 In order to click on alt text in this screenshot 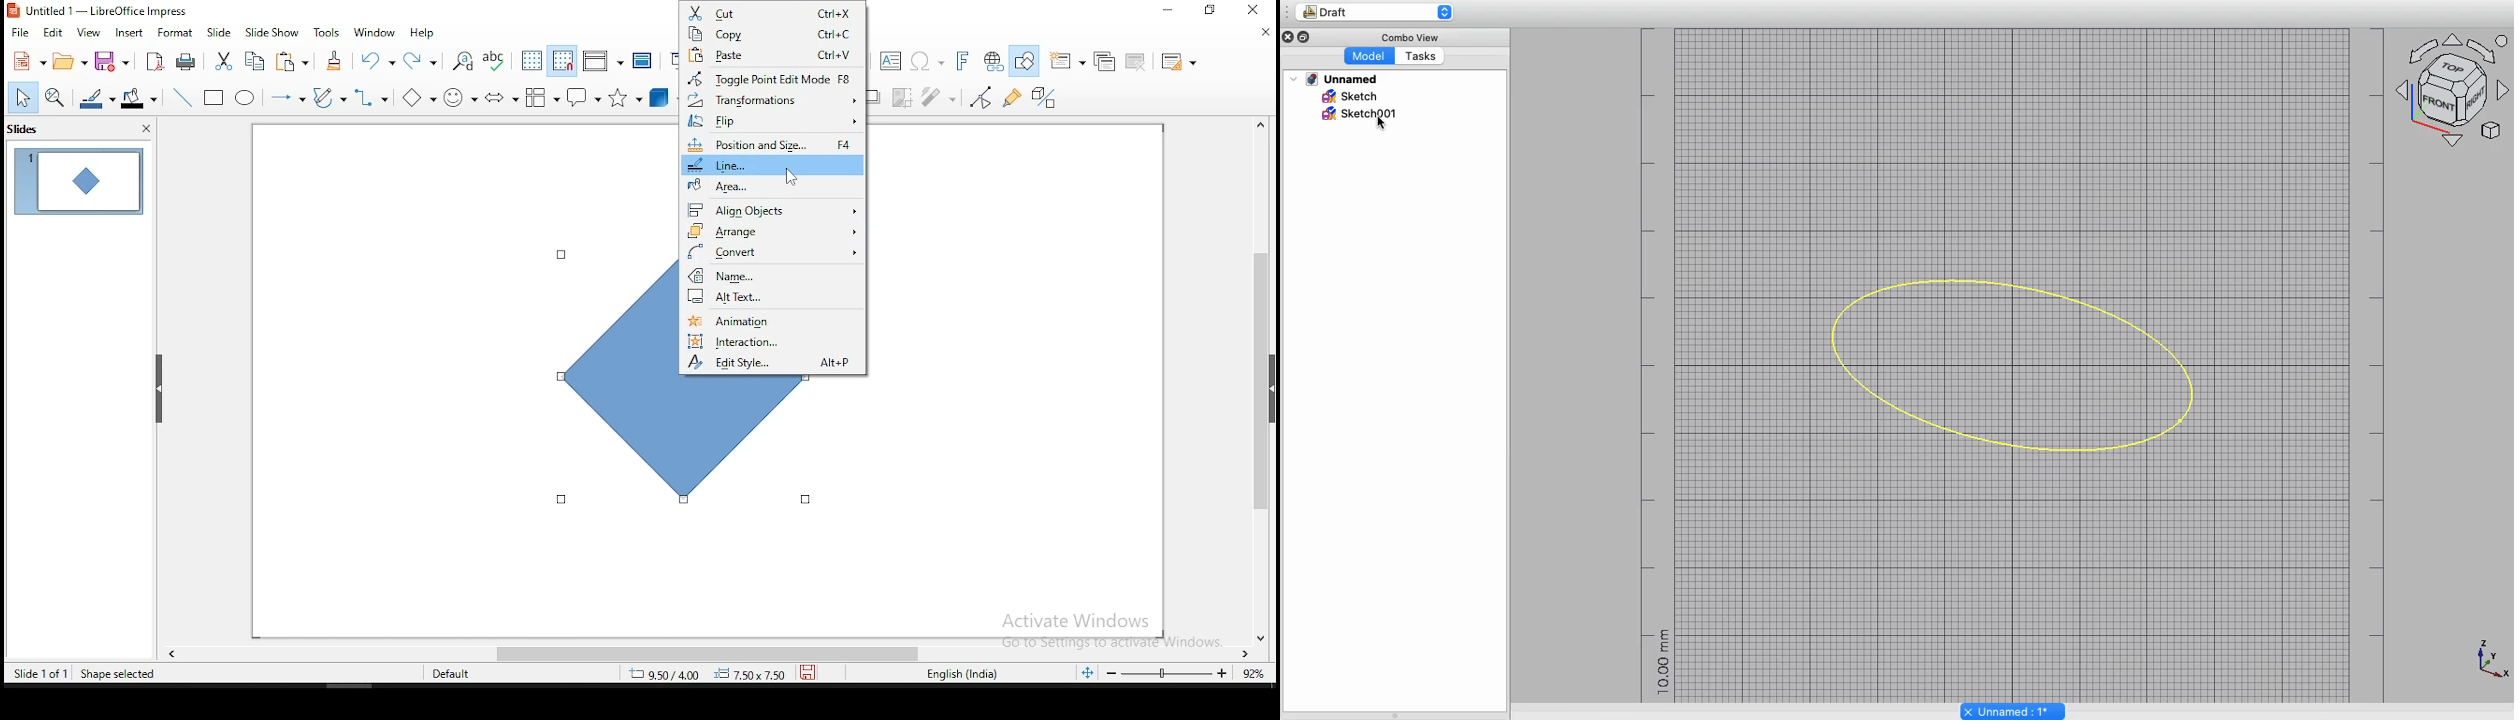, I will do `click(771, 297)`.